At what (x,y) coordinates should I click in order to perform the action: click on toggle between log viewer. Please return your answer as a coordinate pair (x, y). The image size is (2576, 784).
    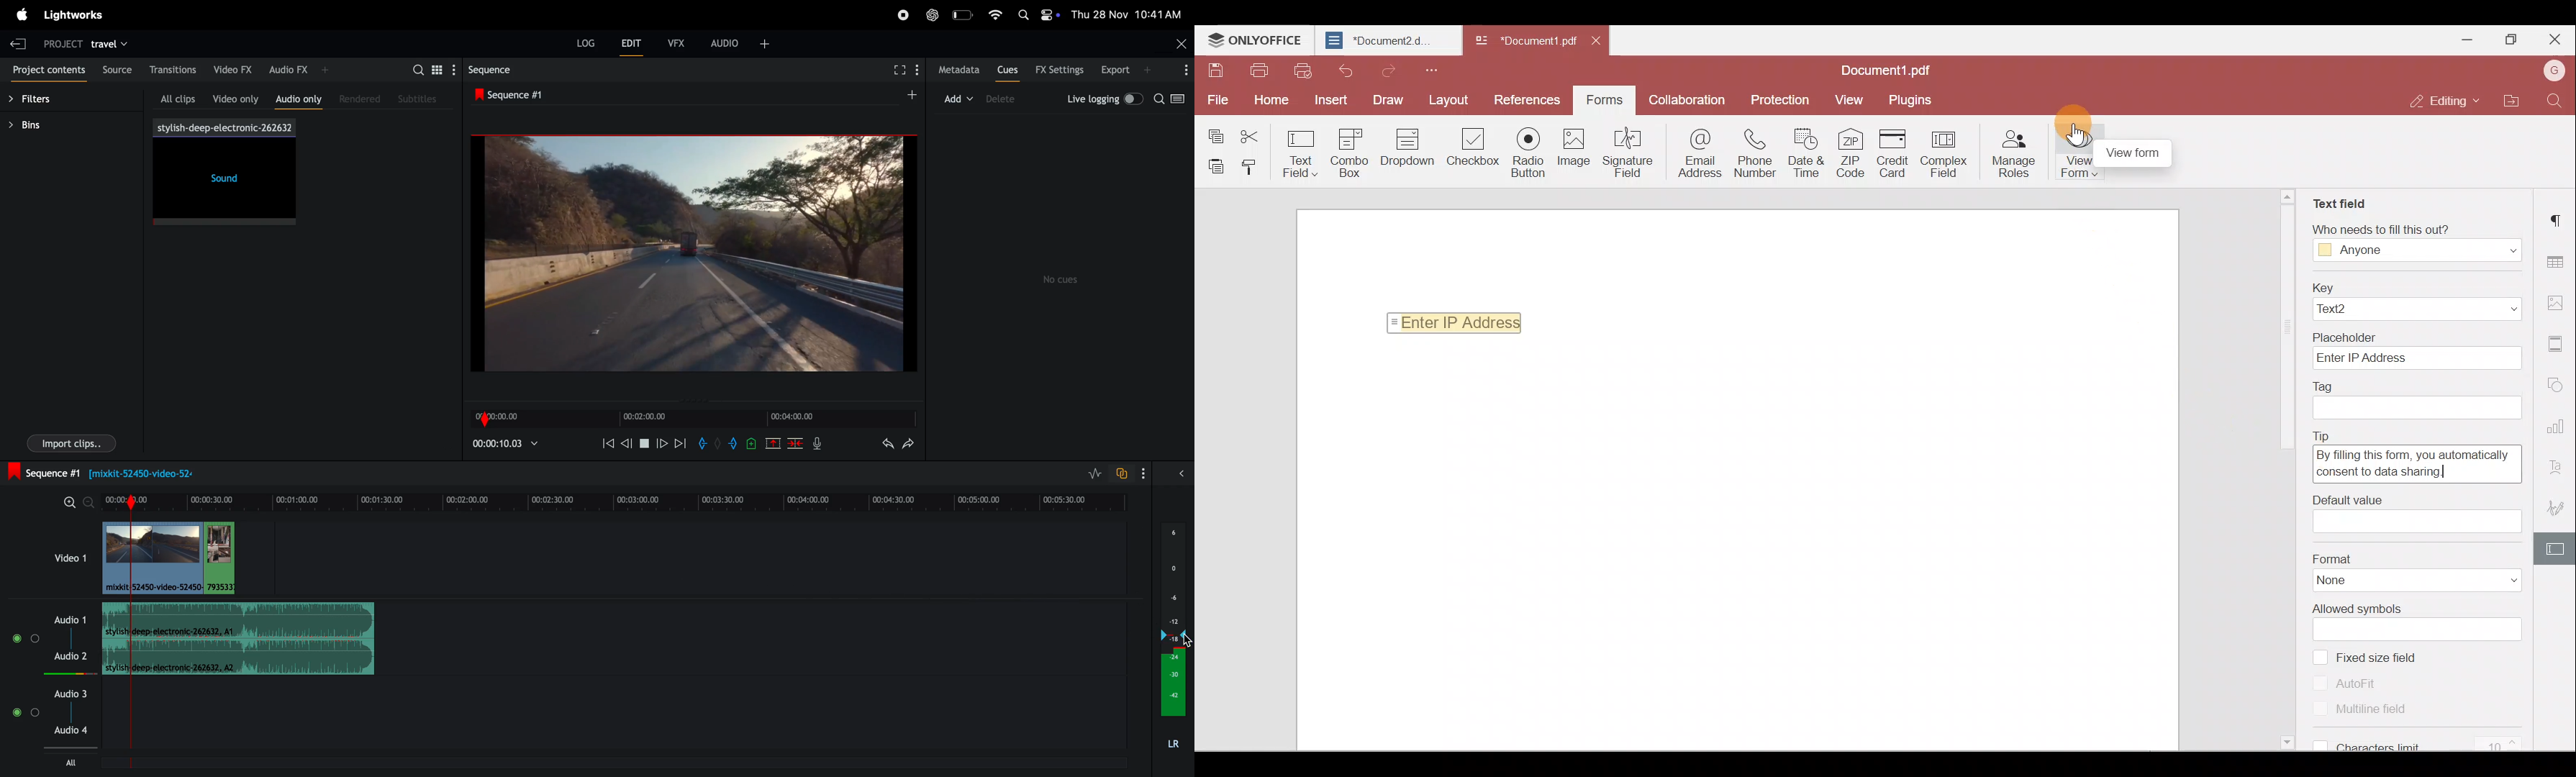
    Looking at the image, I should click on (1180, 99).